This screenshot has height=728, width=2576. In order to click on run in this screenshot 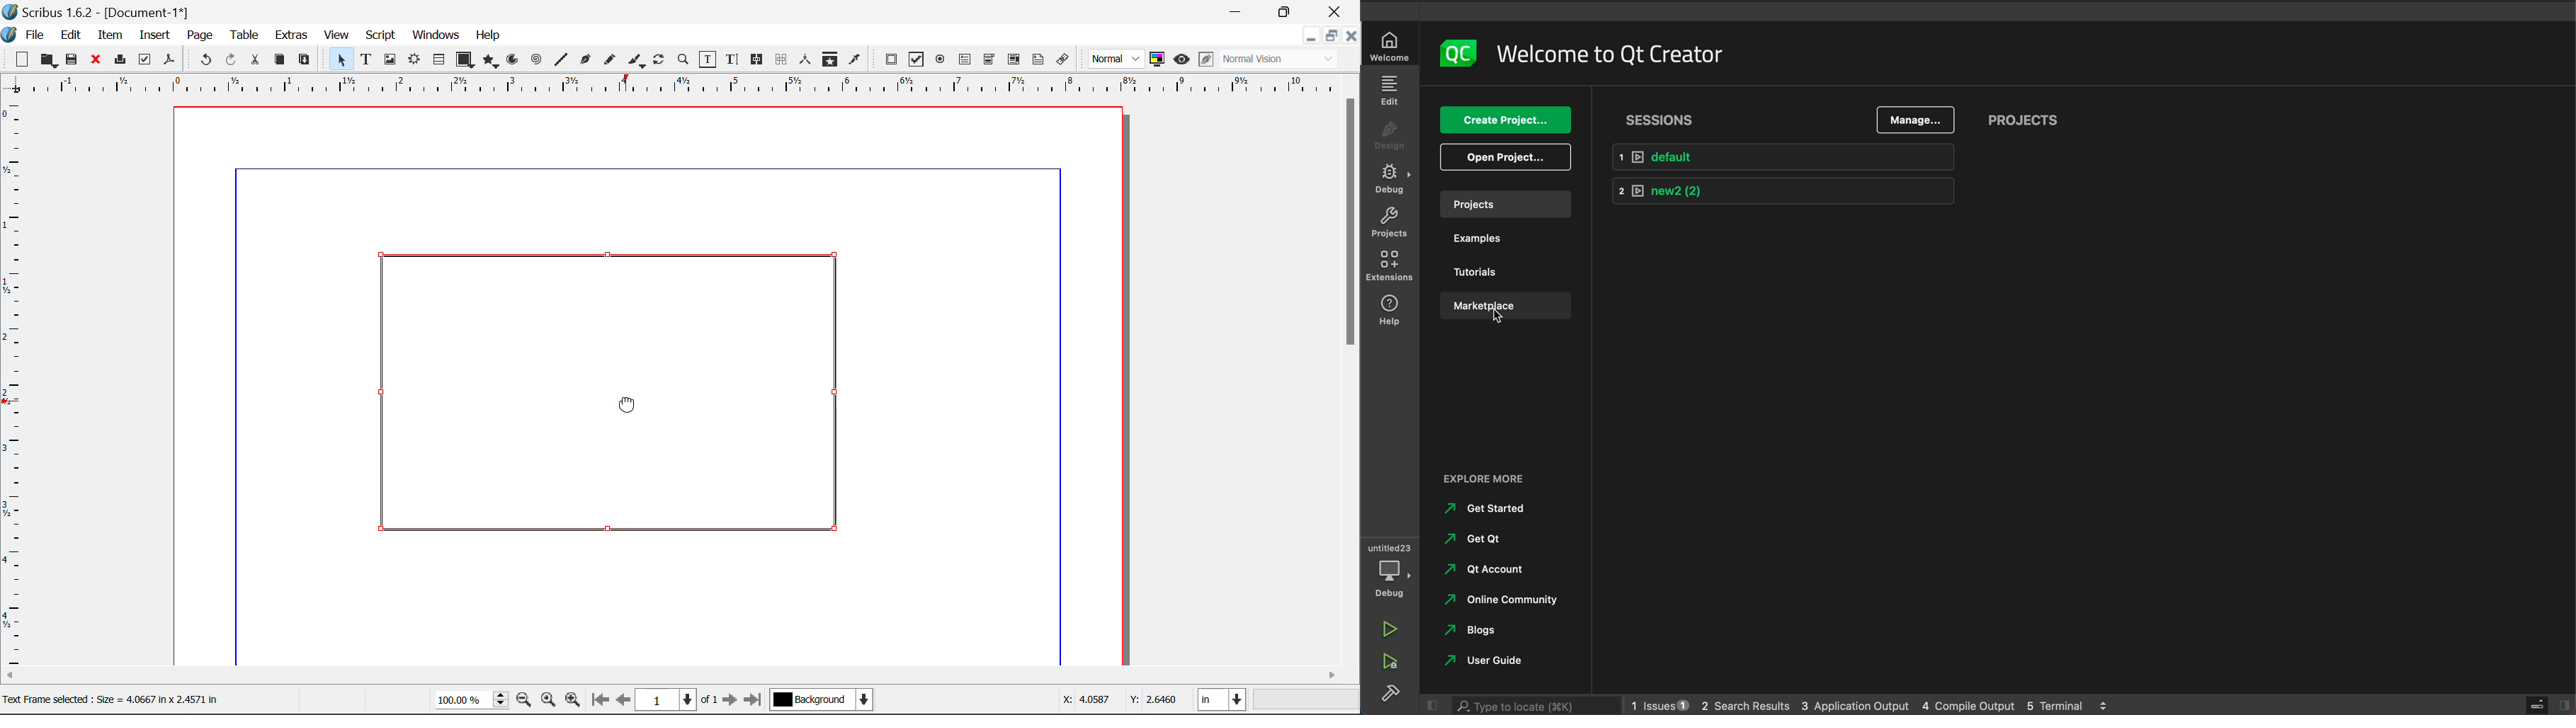, I will do `click(1390, 627)`.